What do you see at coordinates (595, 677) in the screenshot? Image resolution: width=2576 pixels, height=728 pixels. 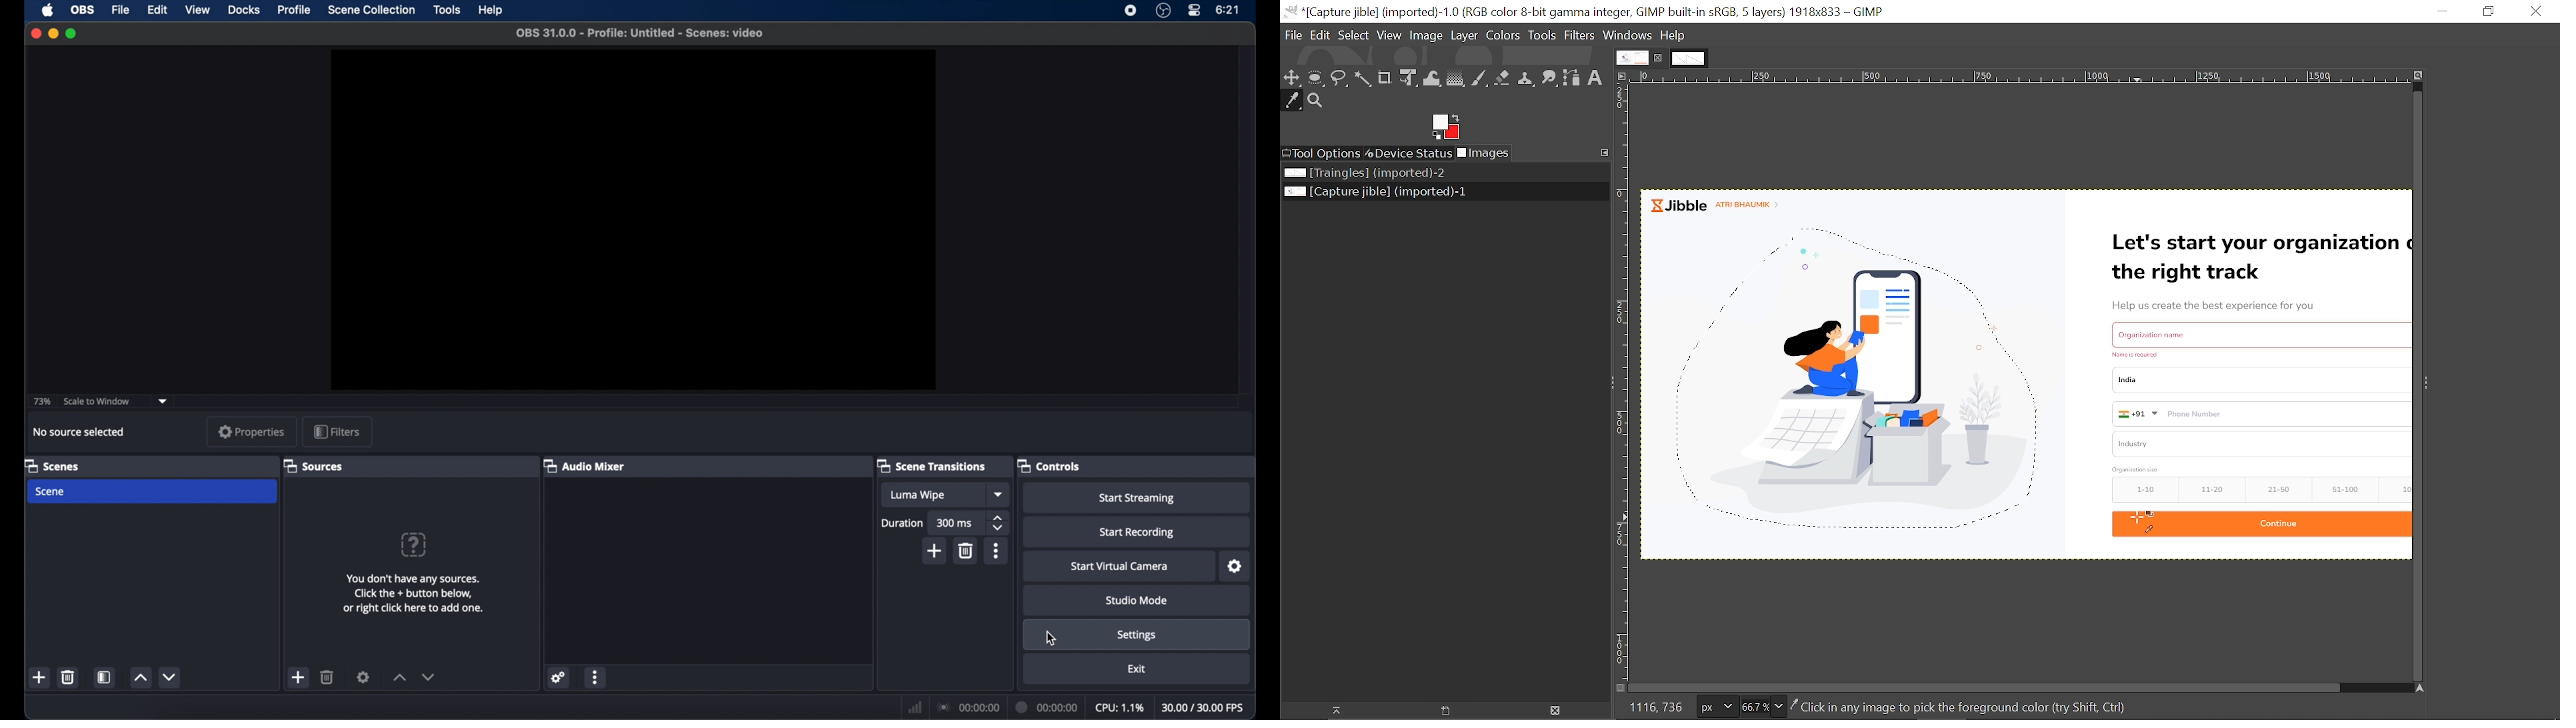 I see `more options` at bounding box center [595, 677].